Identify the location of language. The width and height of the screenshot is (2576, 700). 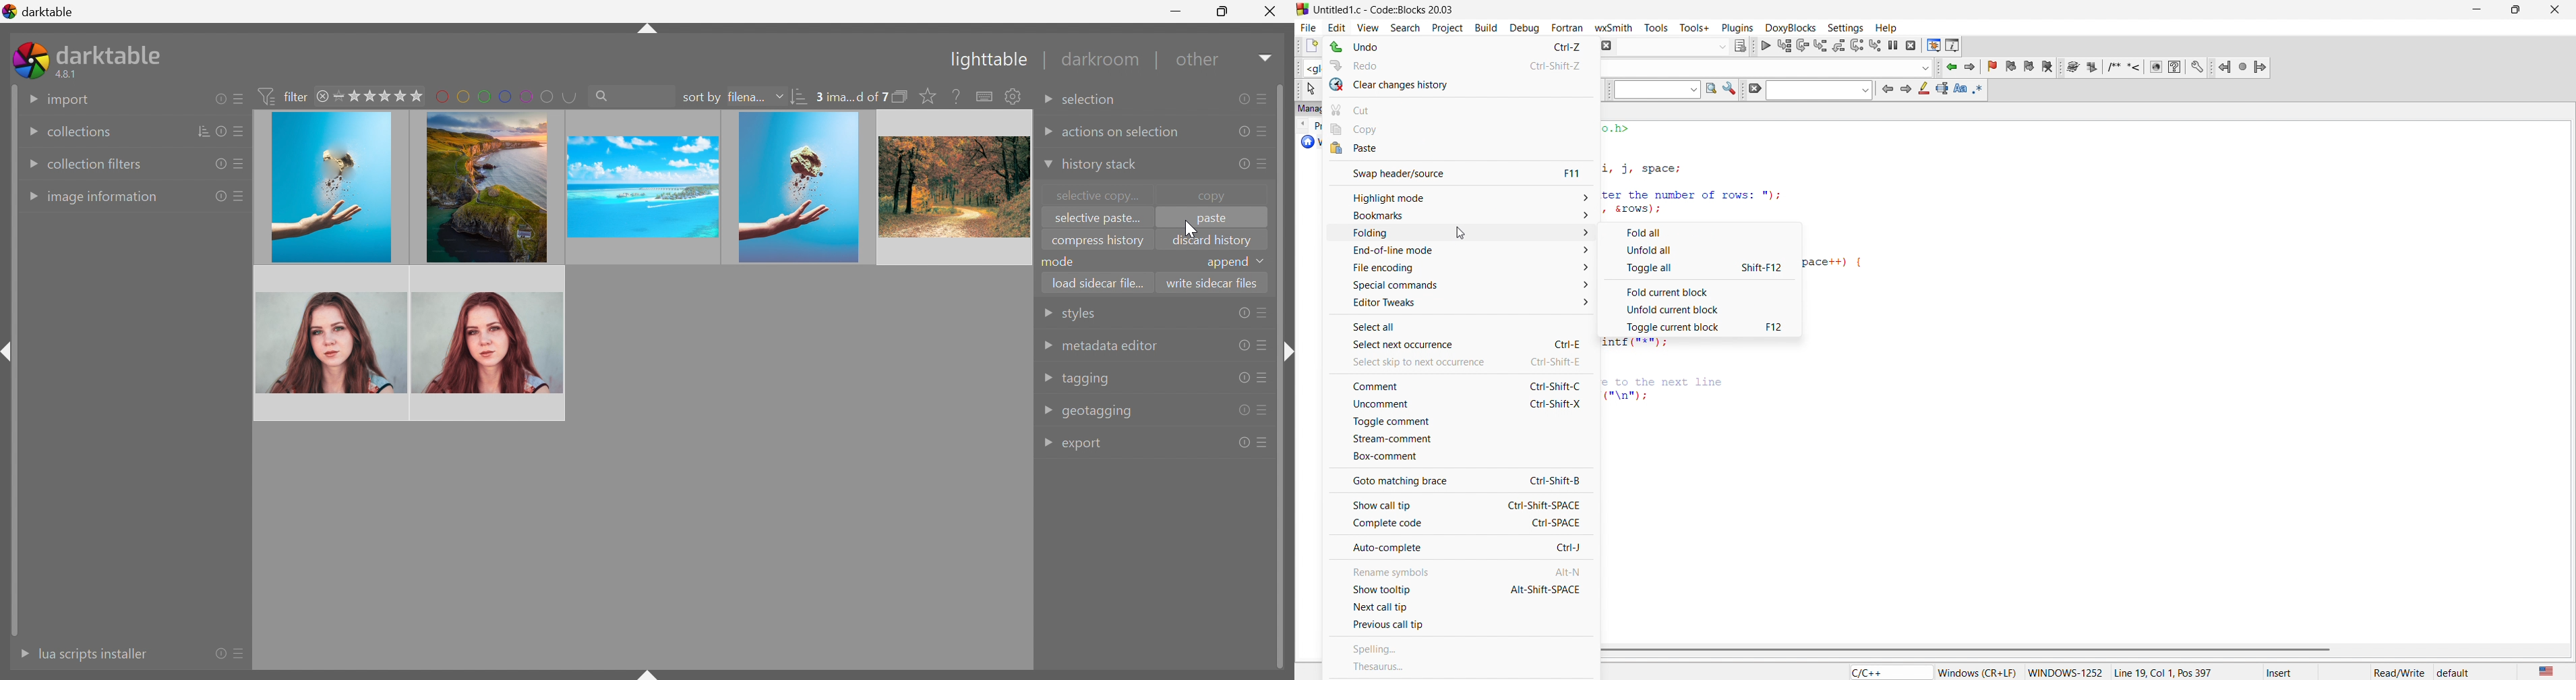
(1887, 672).